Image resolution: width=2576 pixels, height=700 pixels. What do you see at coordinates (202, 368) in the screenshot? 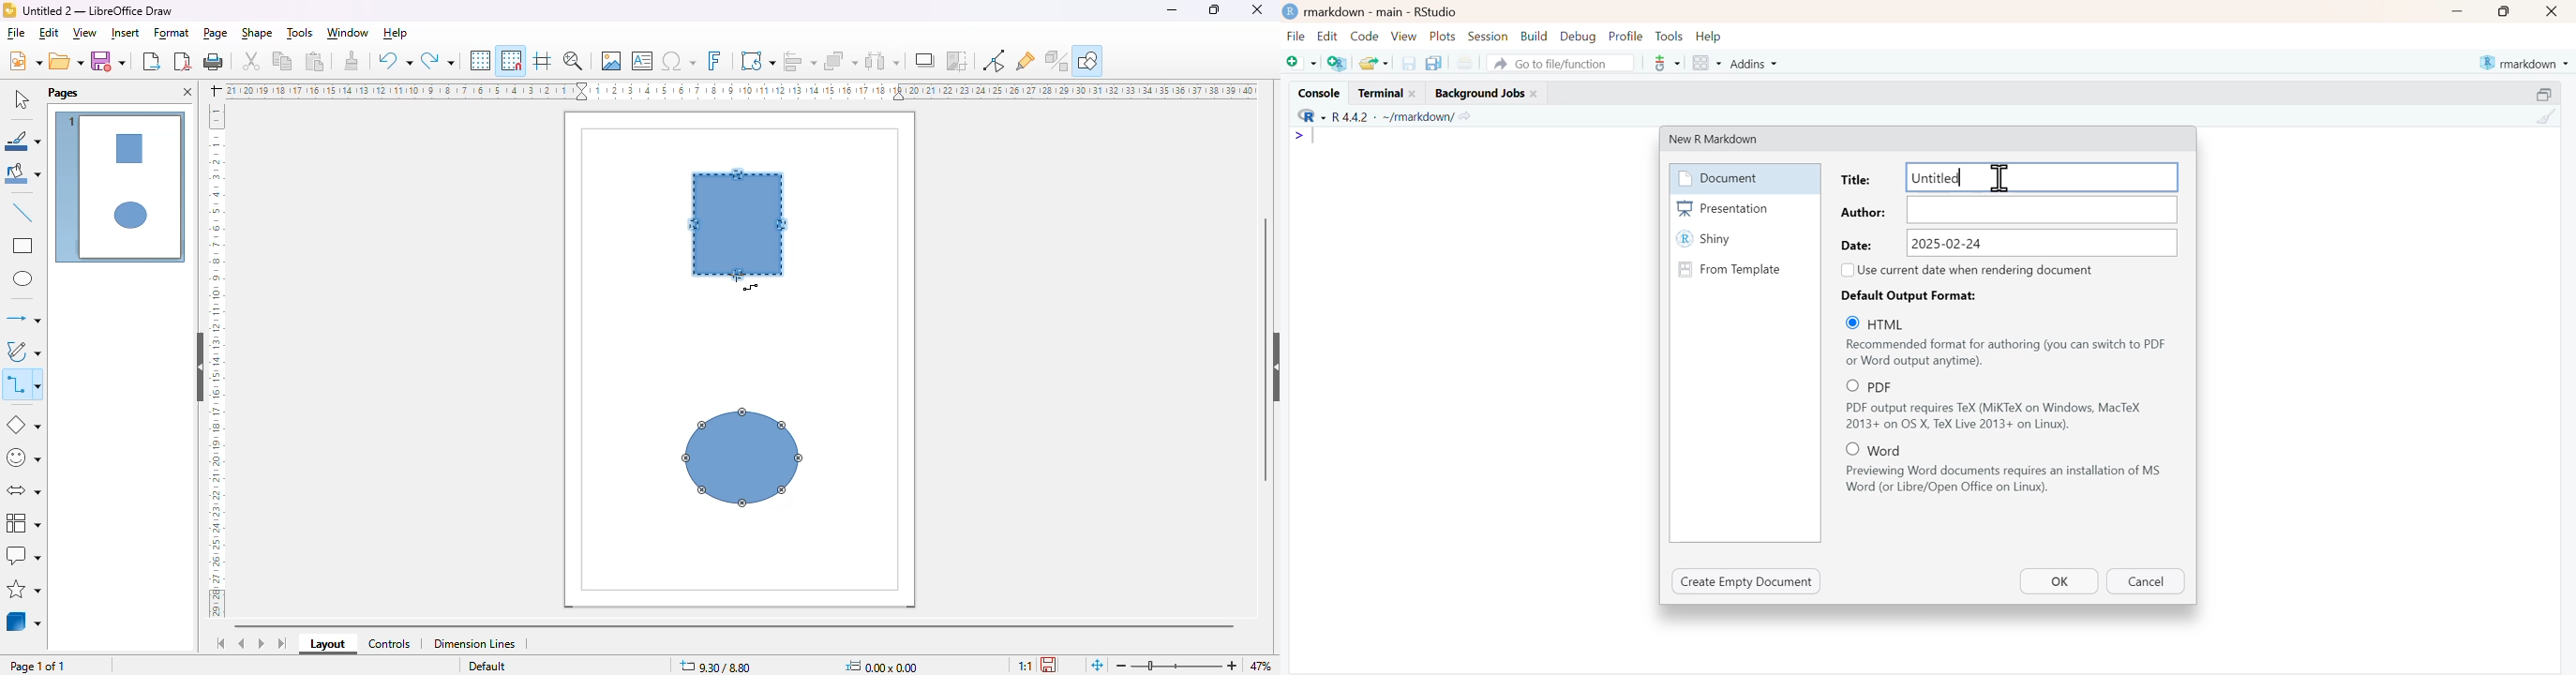
I see `hide` at bounding box center [202, 368].